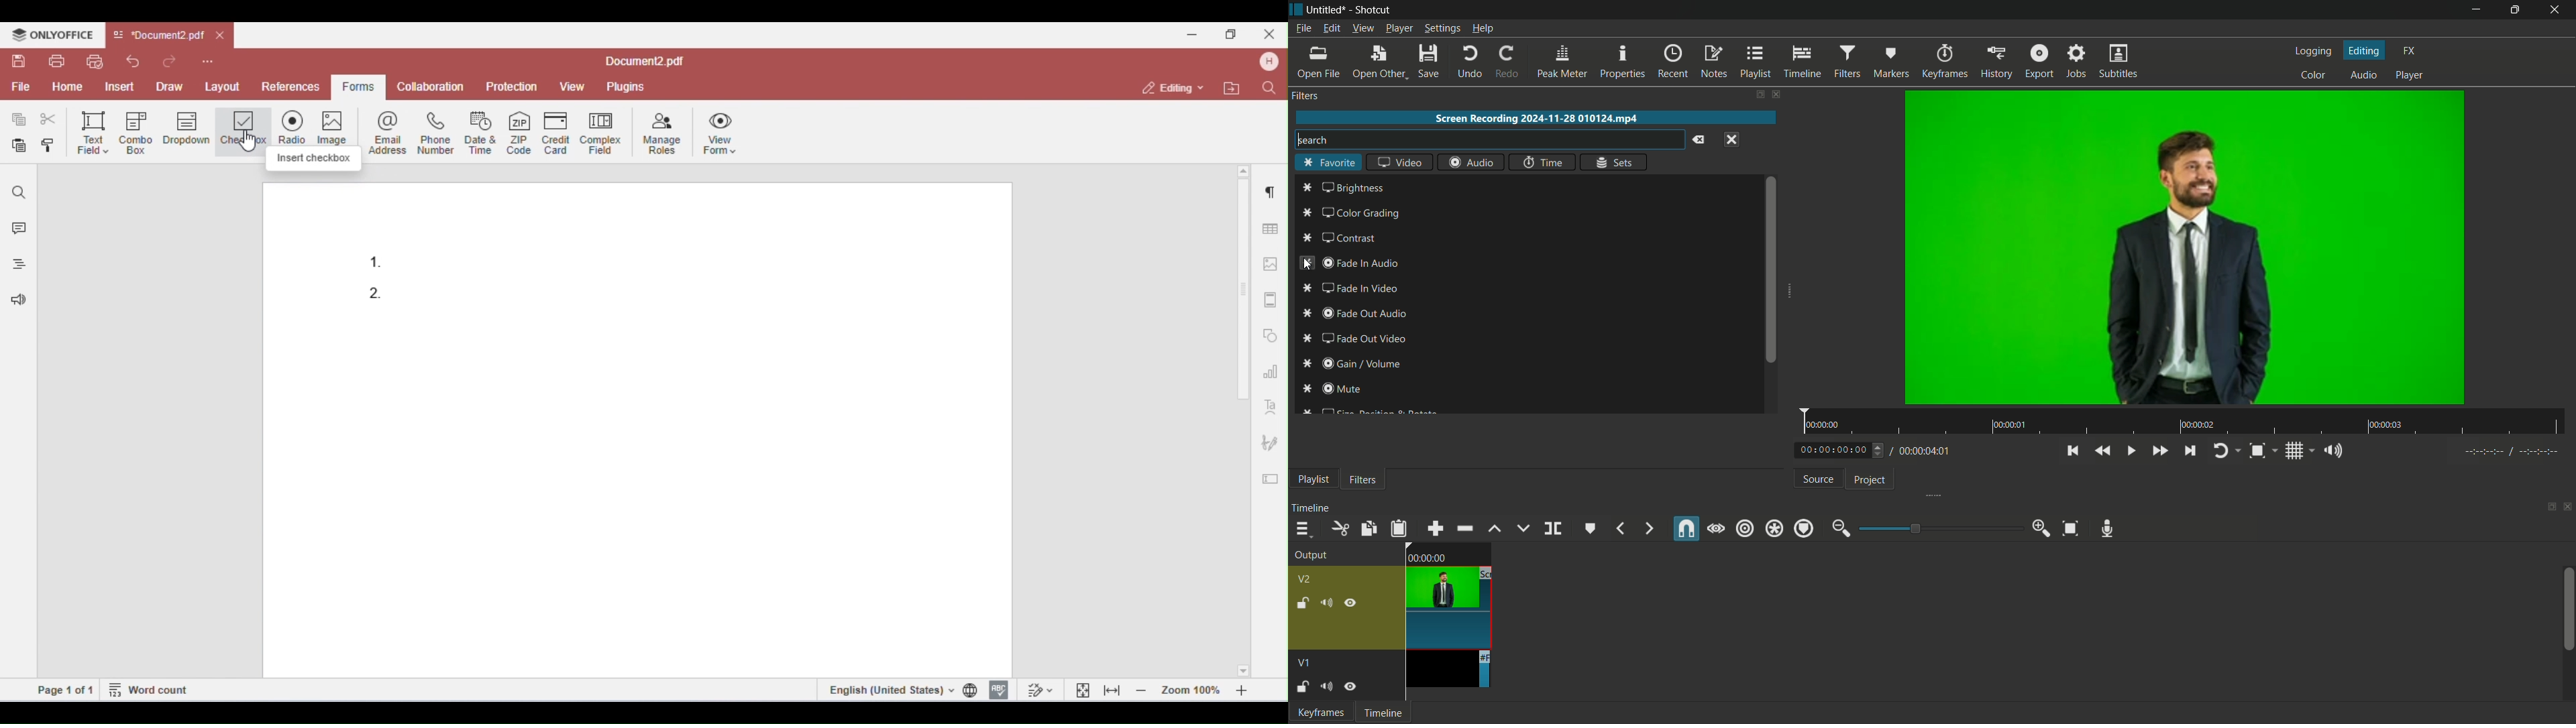 Image resolution: width=2576 pixels, height=728 pixels. Describe the element at coordinates (2074, 451) in the screenshot. I see `skip to the previous point` at that location.